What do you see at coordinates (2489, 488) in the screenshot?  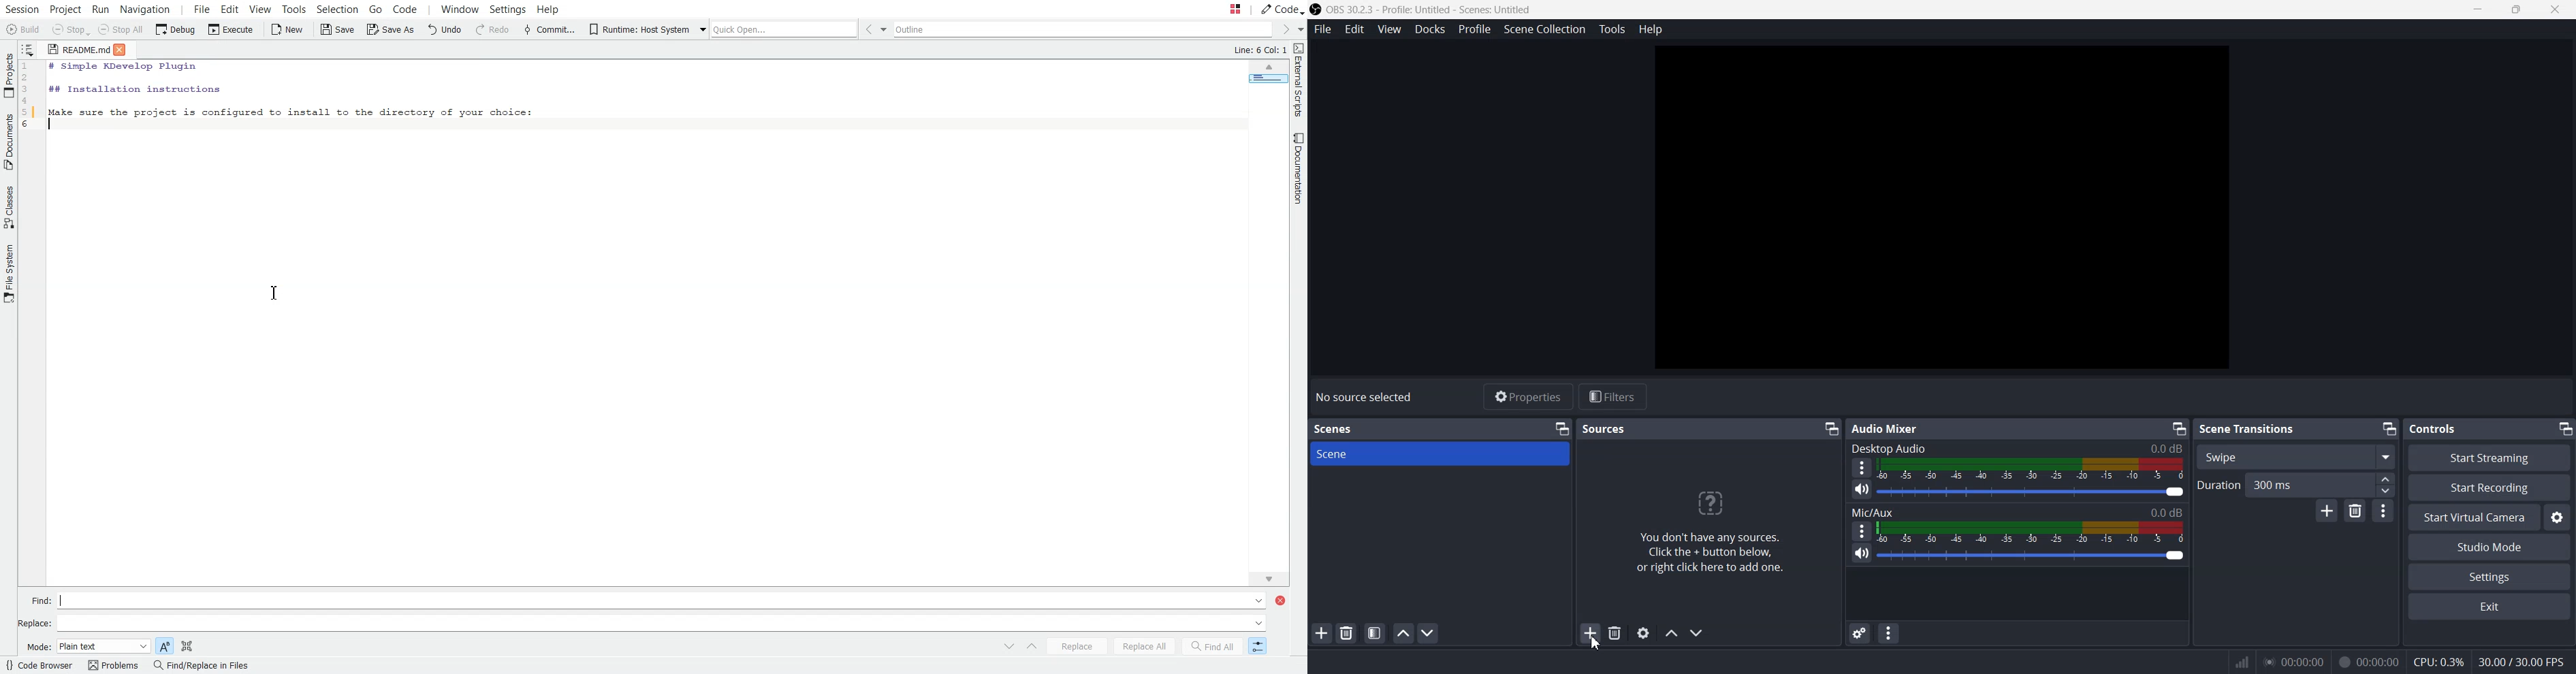 I see `Start Recording` at bounding box center [2489, 488].